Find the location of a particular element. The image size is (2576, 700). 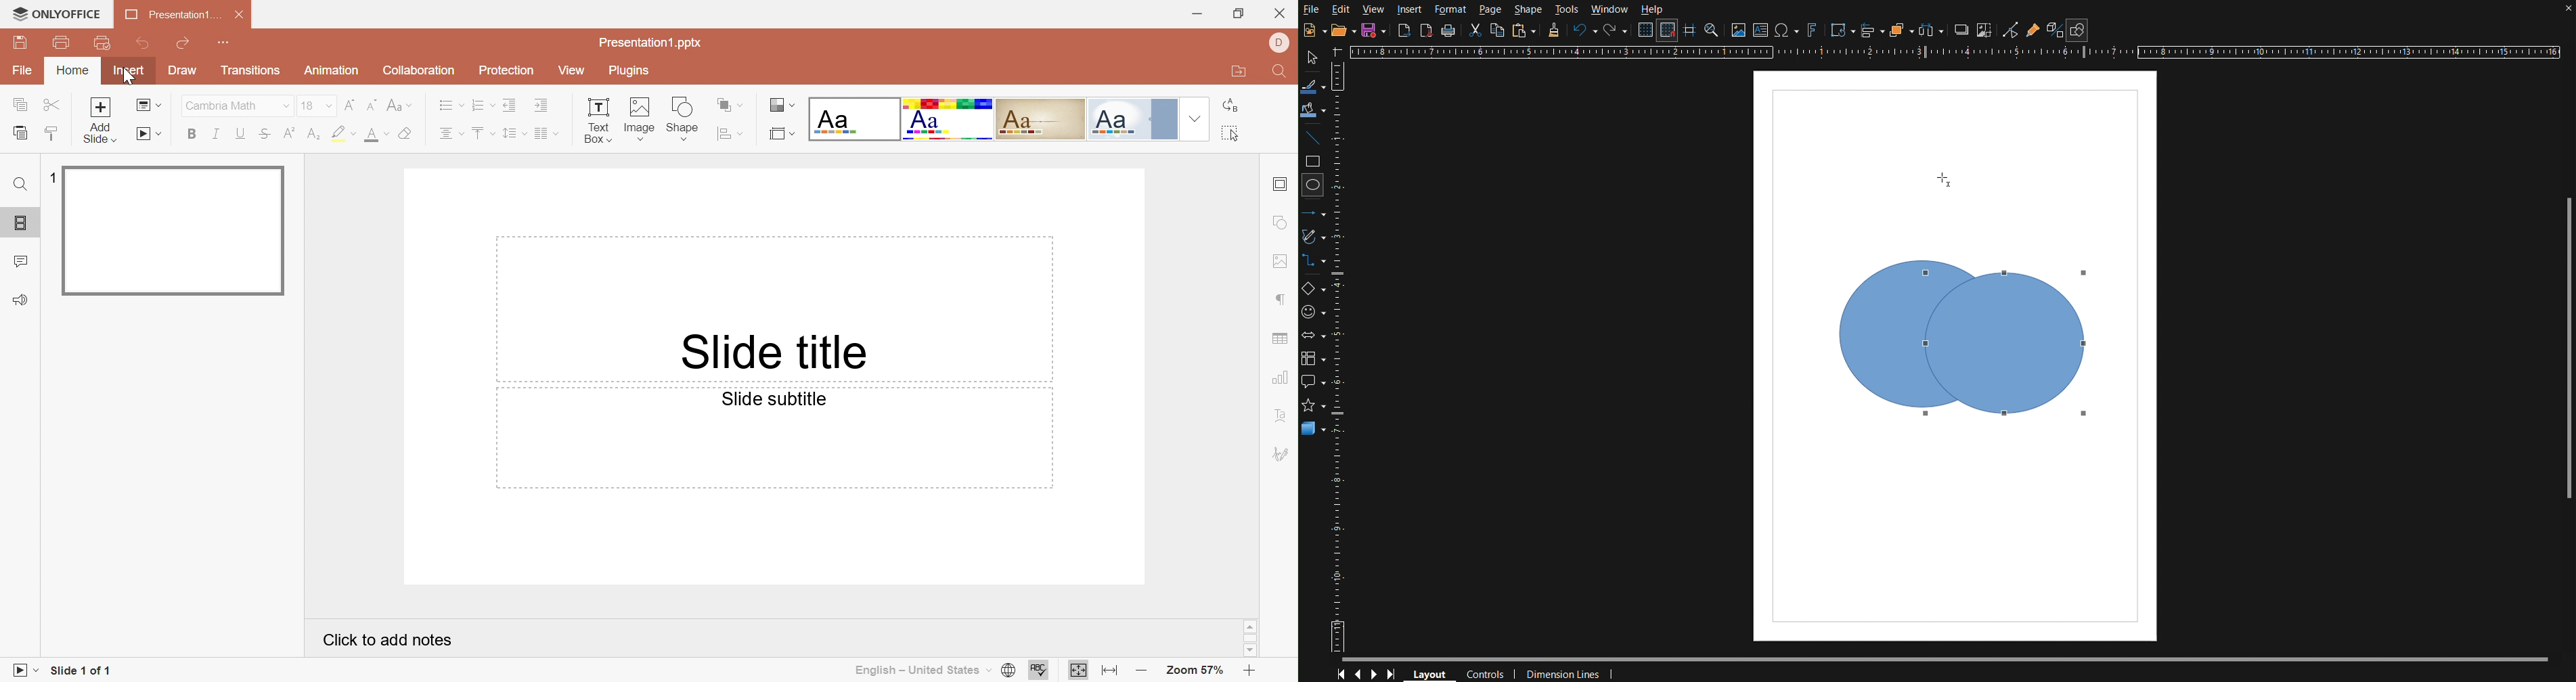

English - United States is located at coordinates (916, 669).